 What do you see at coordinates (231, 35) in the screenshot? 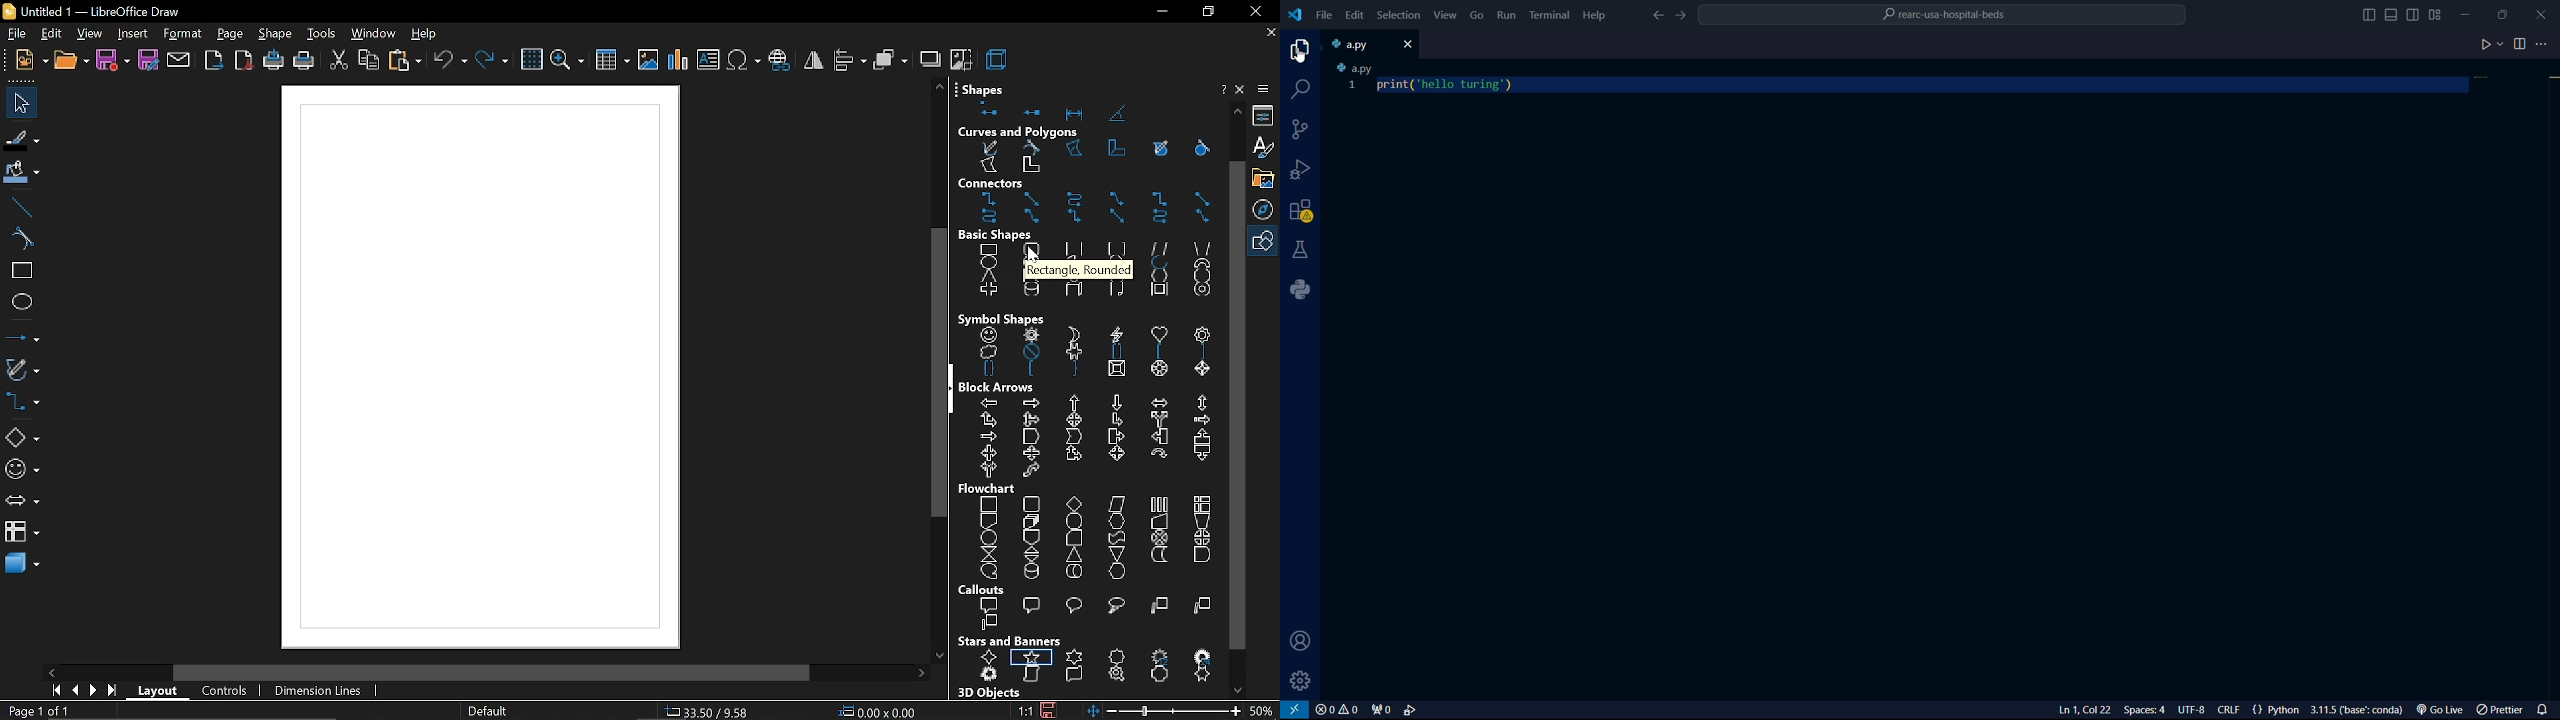
I see `page` at bounding box center [231, 35].